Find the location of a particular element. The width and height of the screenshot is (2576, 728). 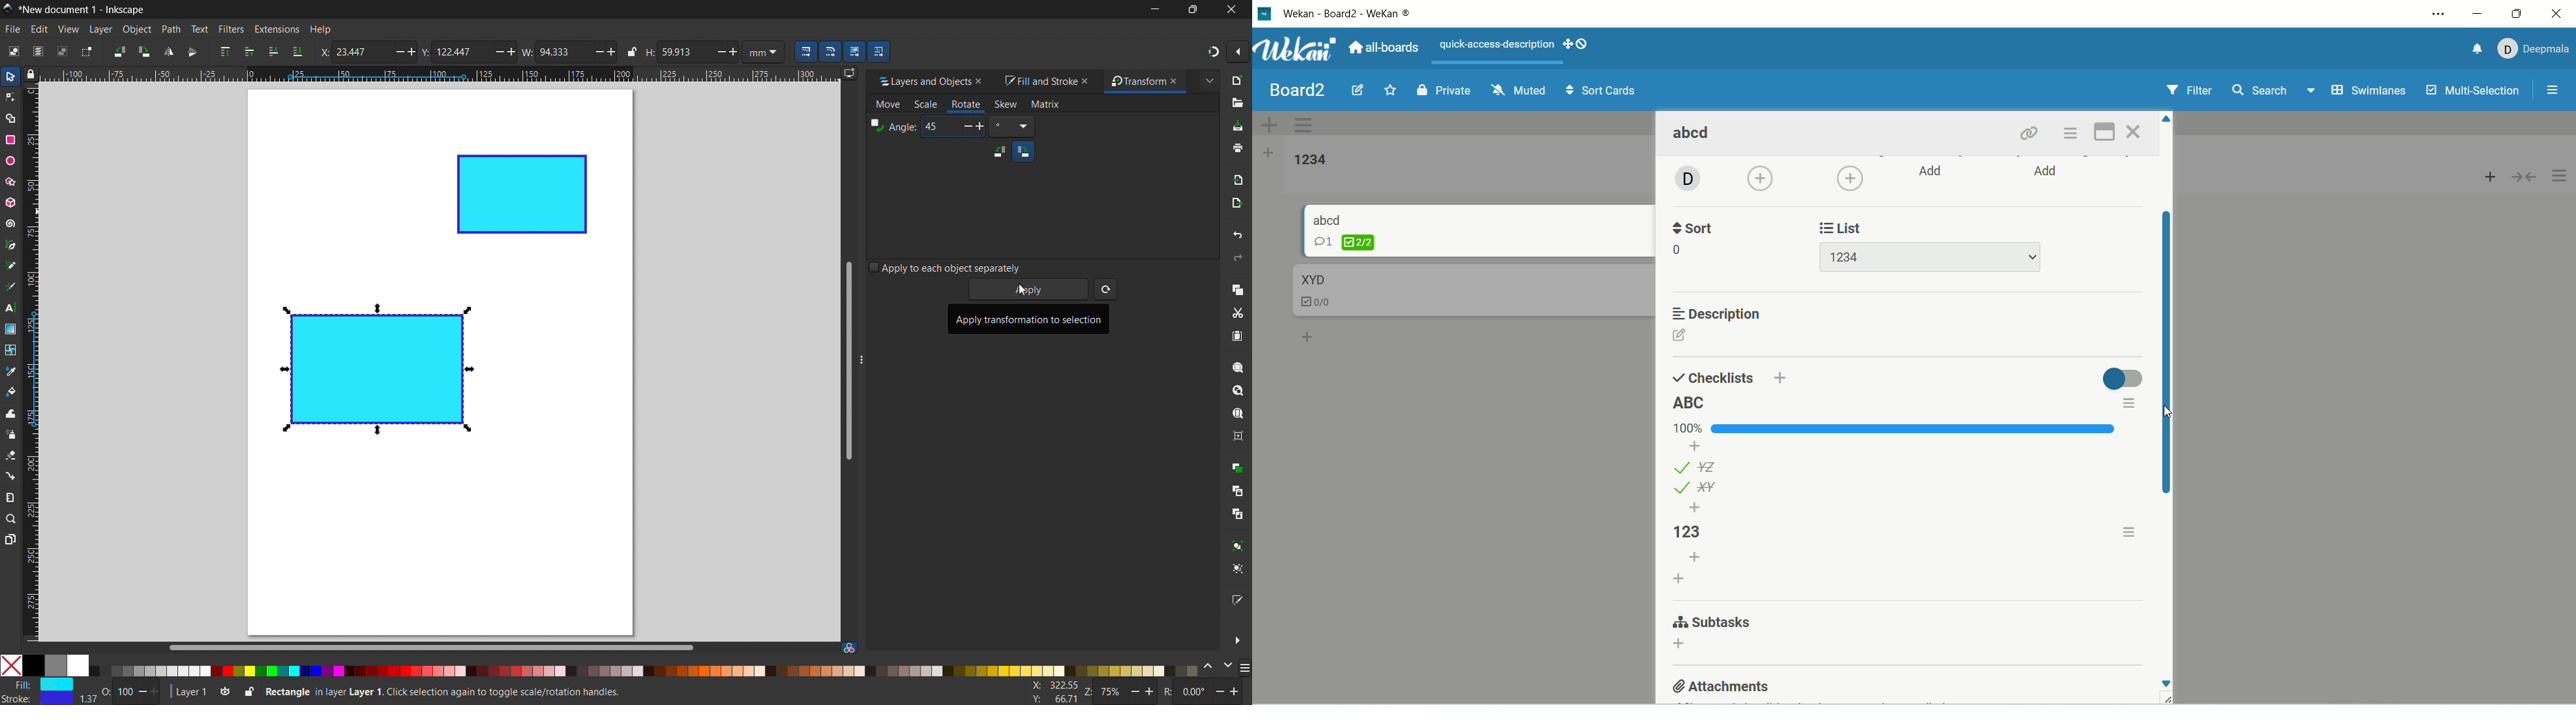

options is located at coordinates (2127, 404).